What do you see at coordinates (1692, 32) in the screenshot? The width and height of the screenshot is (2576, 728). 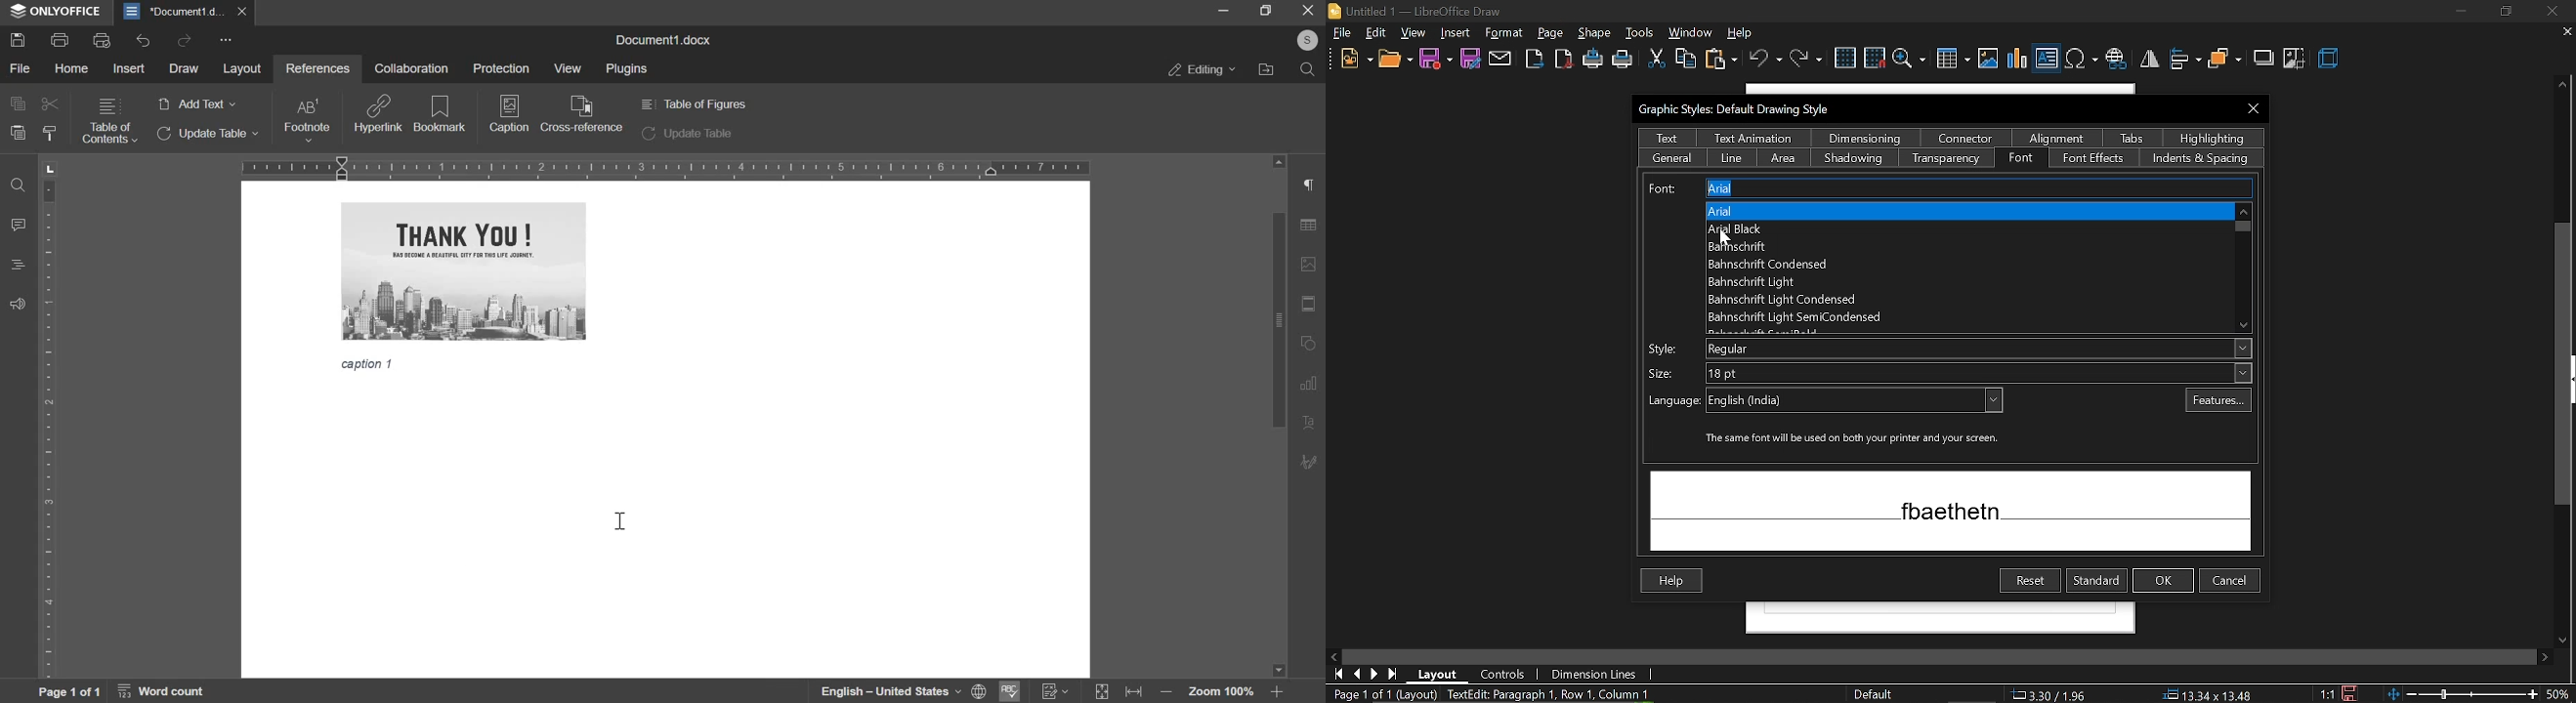 I see `window` at bounding box center [1692, 32].